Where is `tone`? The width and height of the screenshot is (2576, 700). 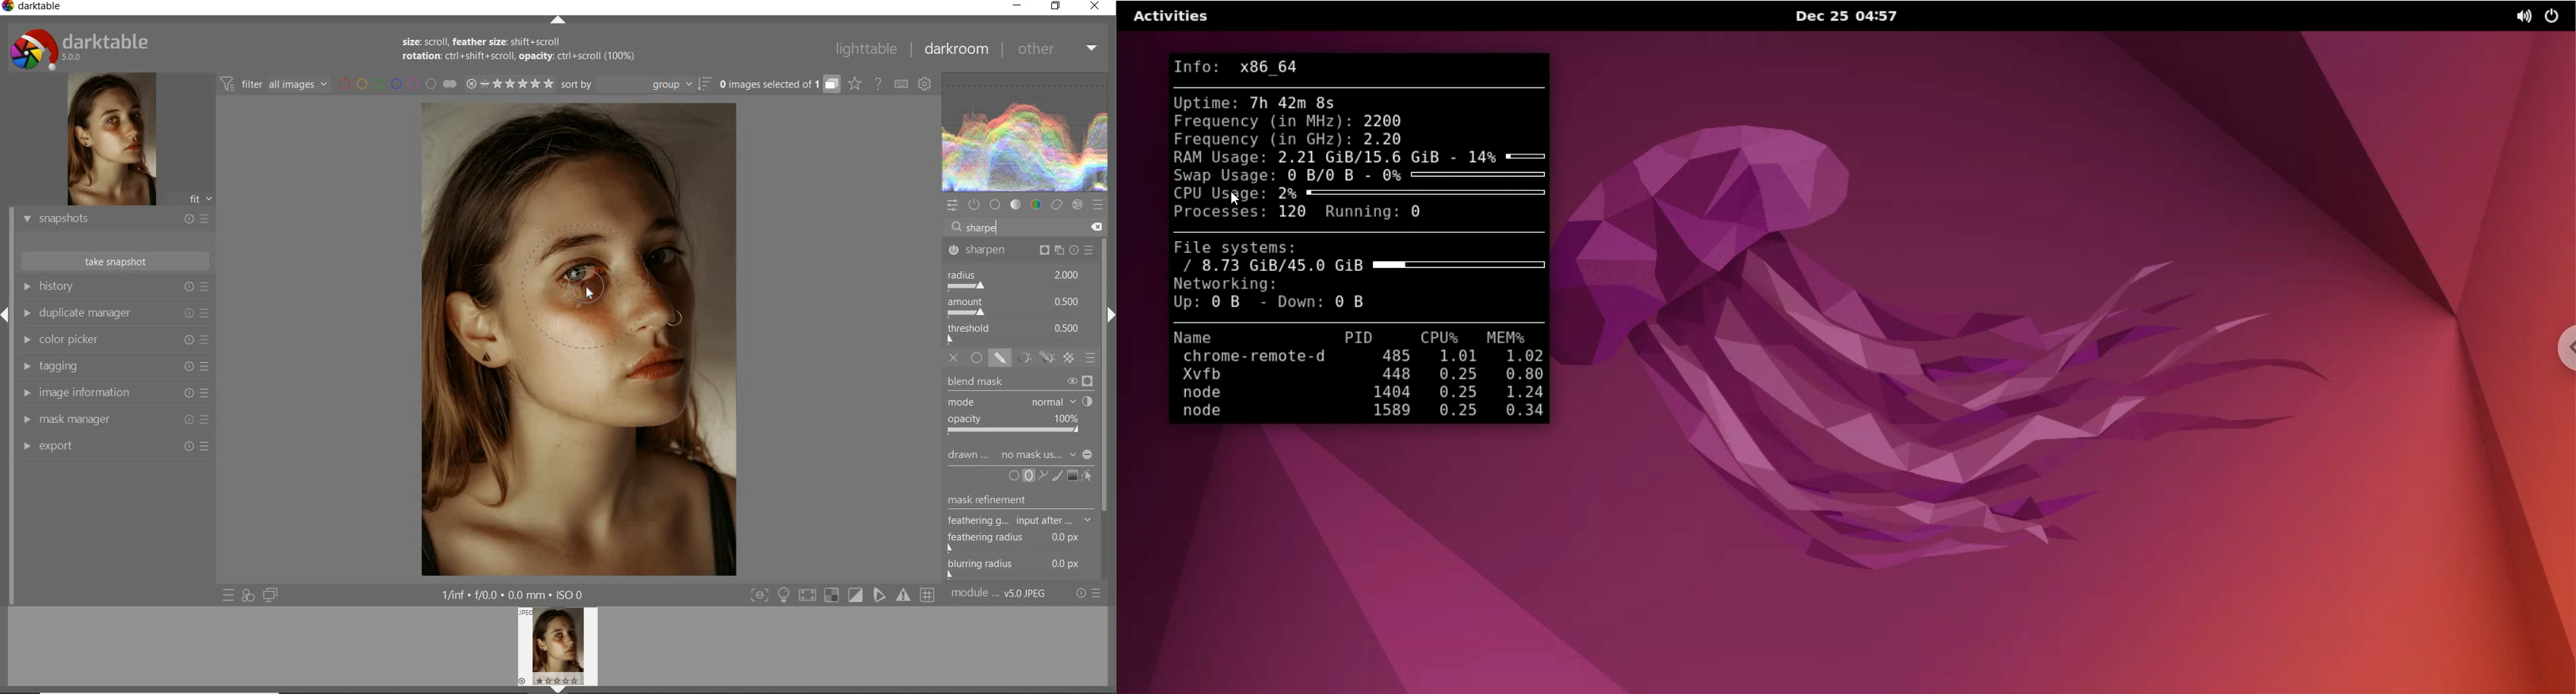
tone is located at coordinates (1017, 205).